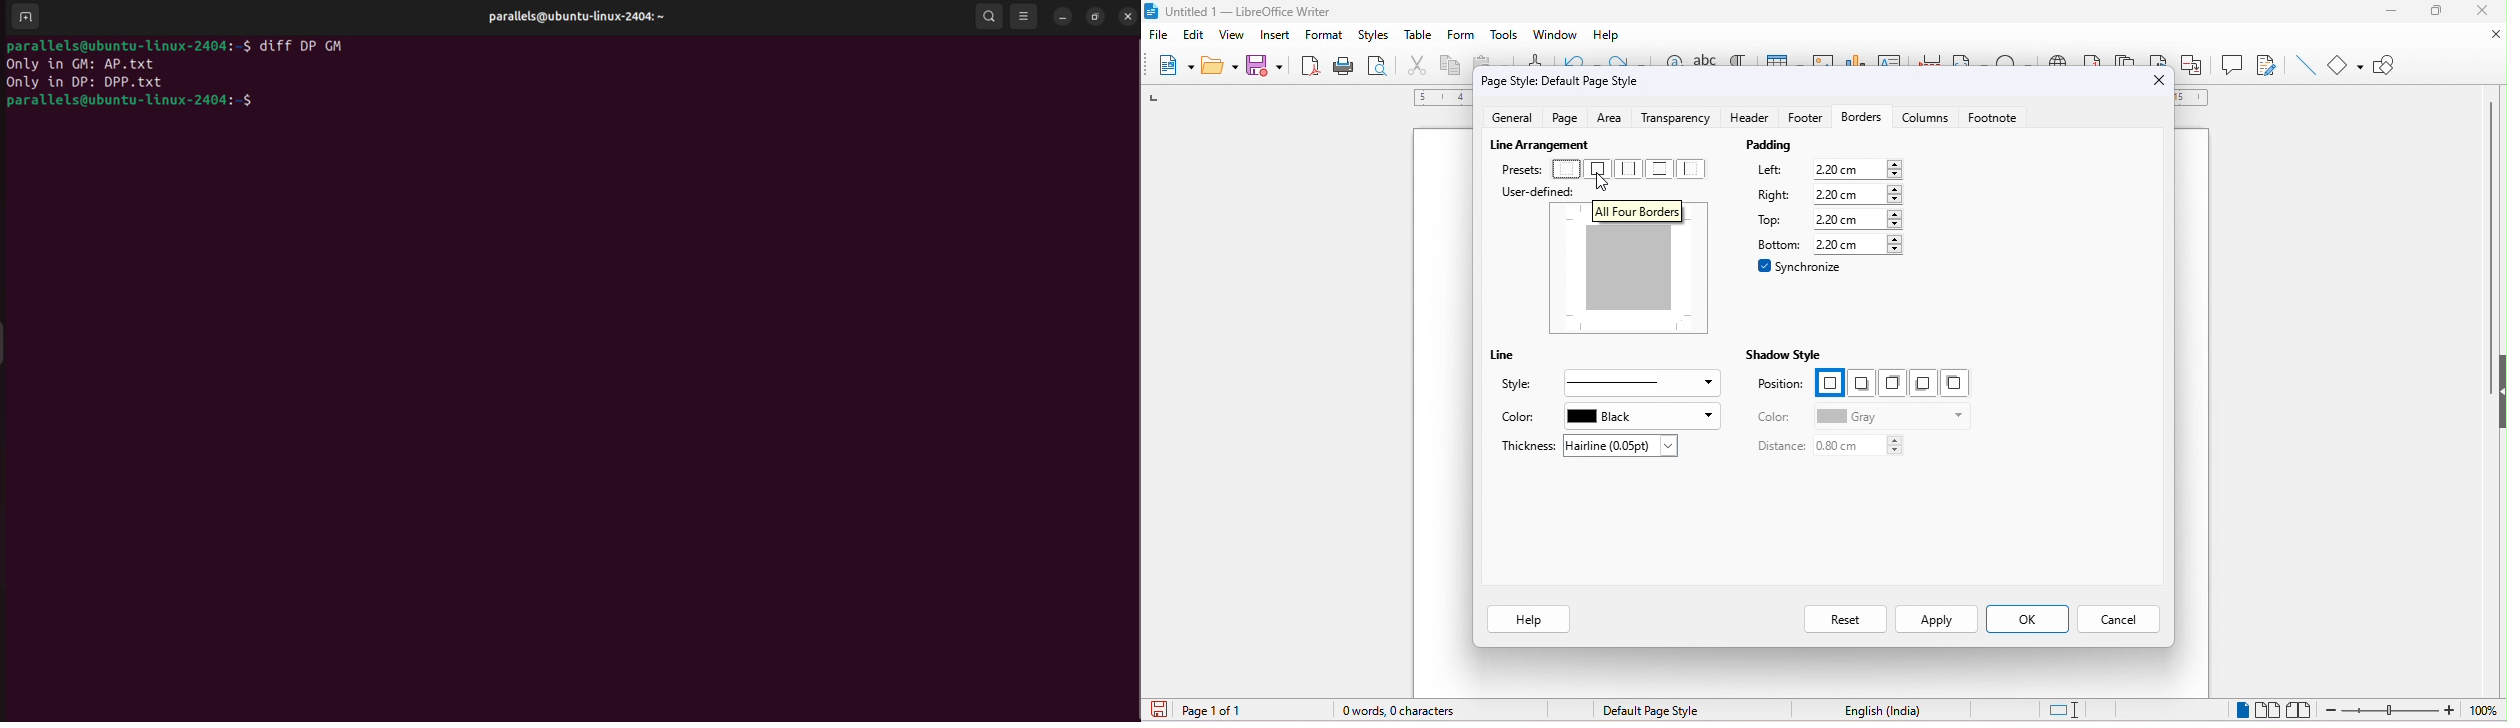 This screenshot has height=728, width=2520. Describe the element at coordinates (2303, 64) in the screenshot. I see `line` at that location.